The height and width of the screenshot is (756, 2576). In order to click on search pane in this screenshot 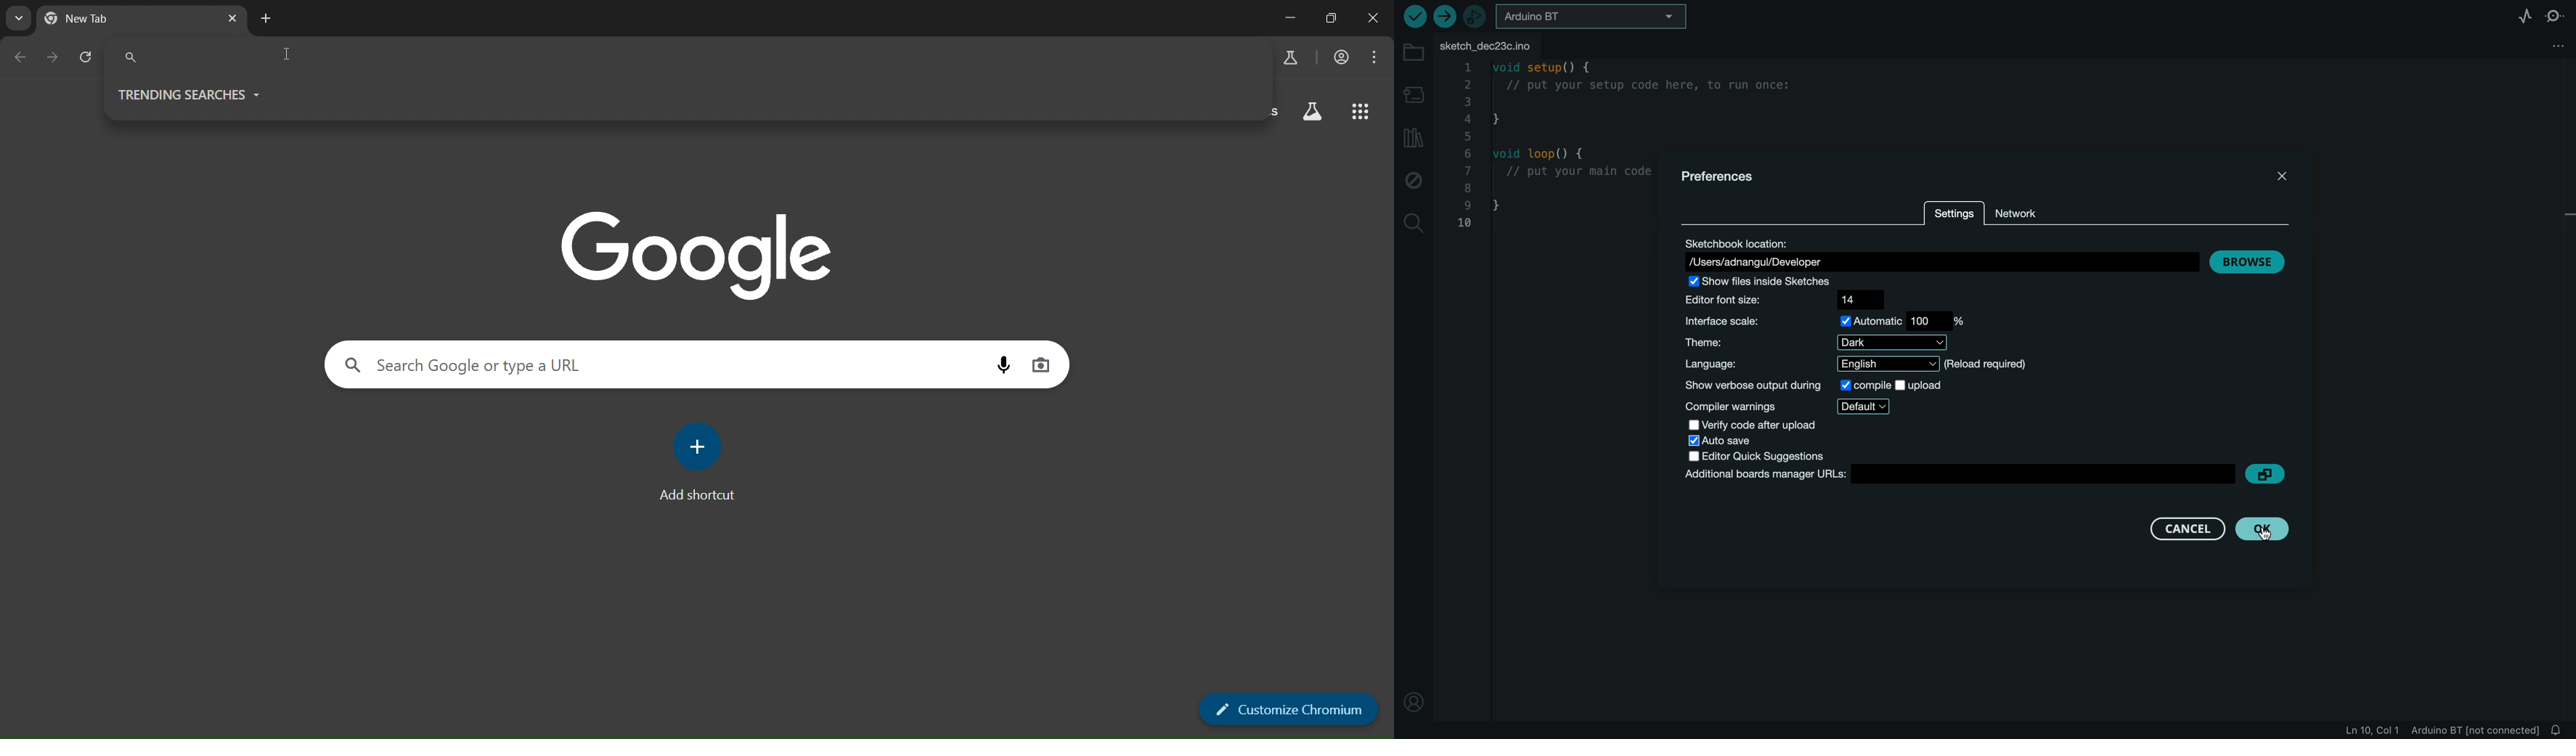, I will do `click(243, 55)`.